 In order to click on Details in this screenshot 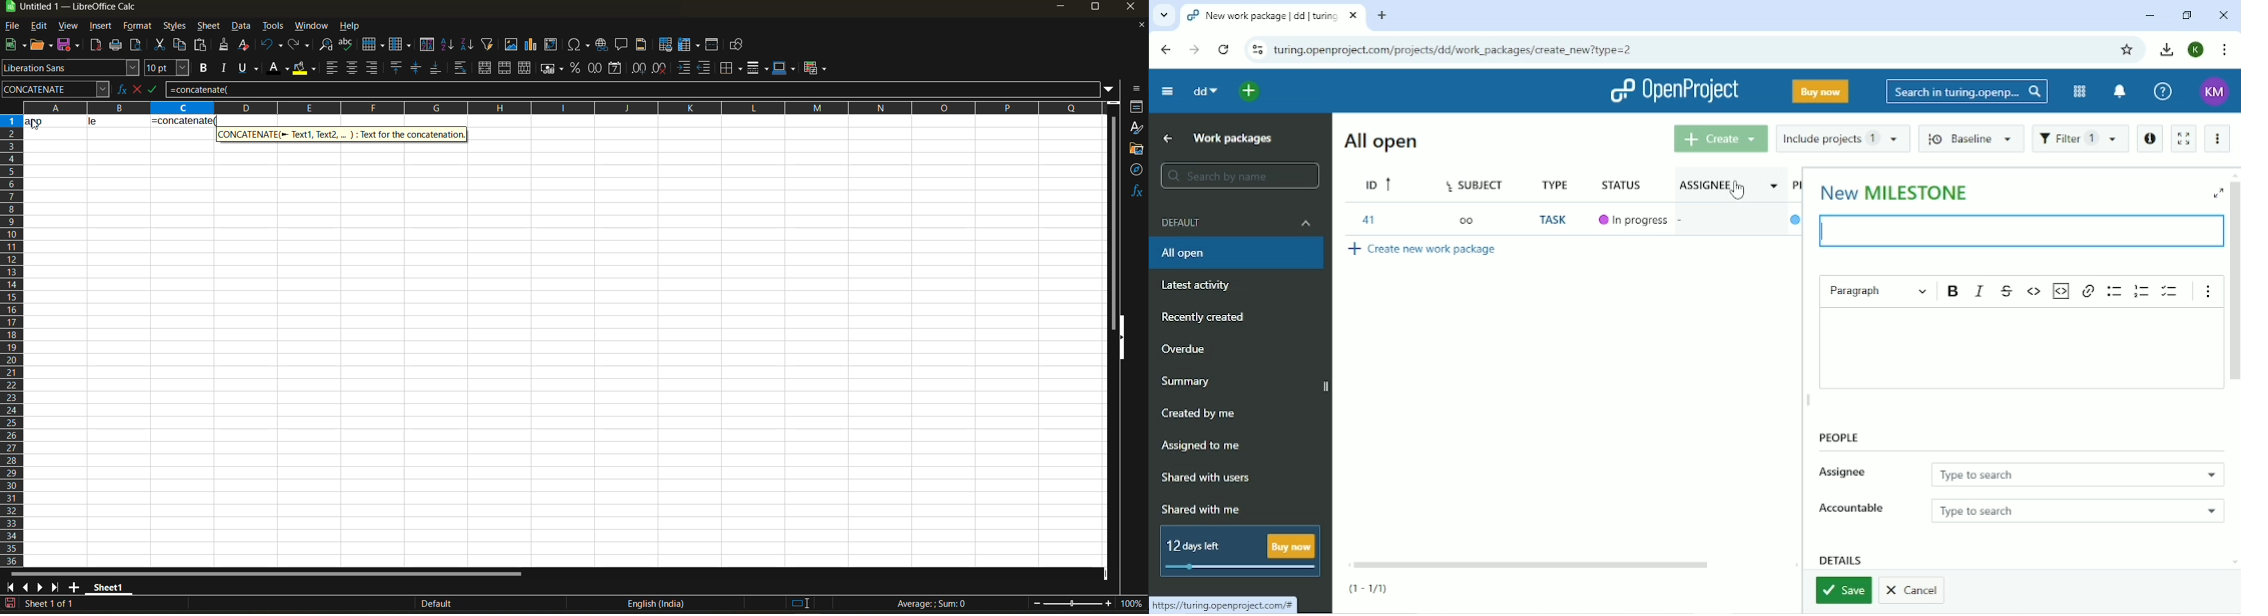, I will do `click(1841, 559)`.